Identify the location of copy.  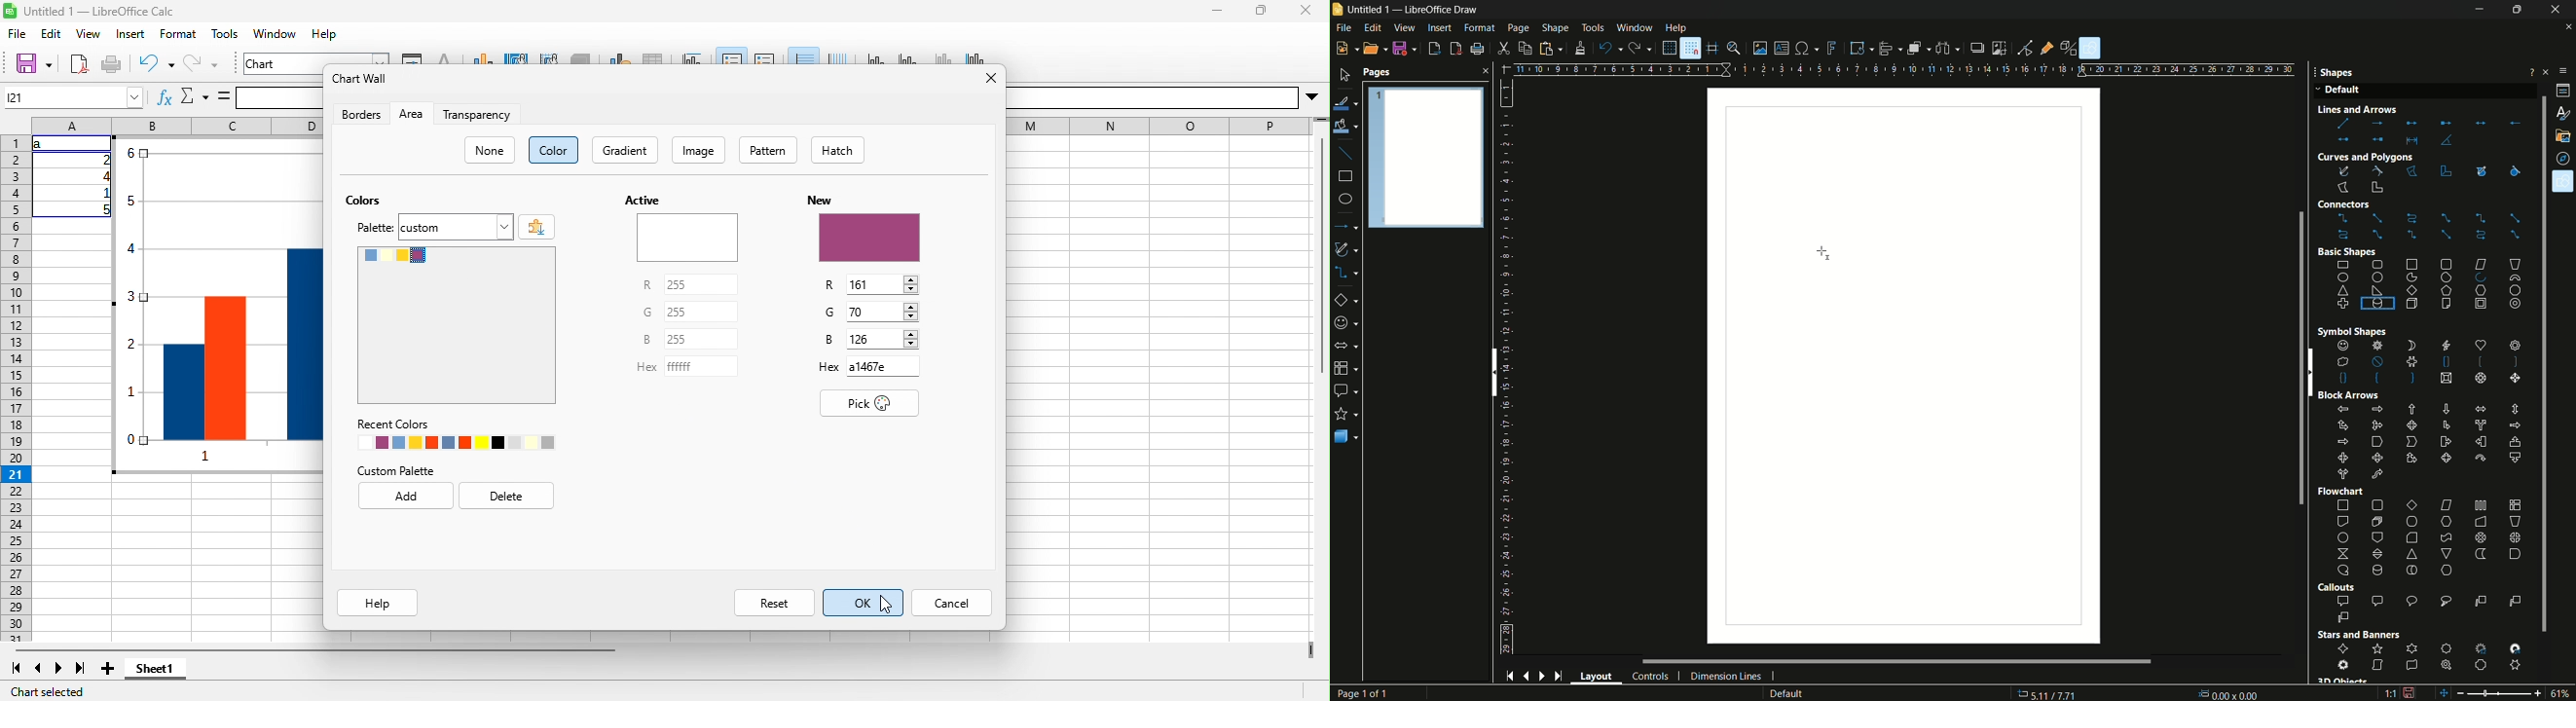
(1526, 49).